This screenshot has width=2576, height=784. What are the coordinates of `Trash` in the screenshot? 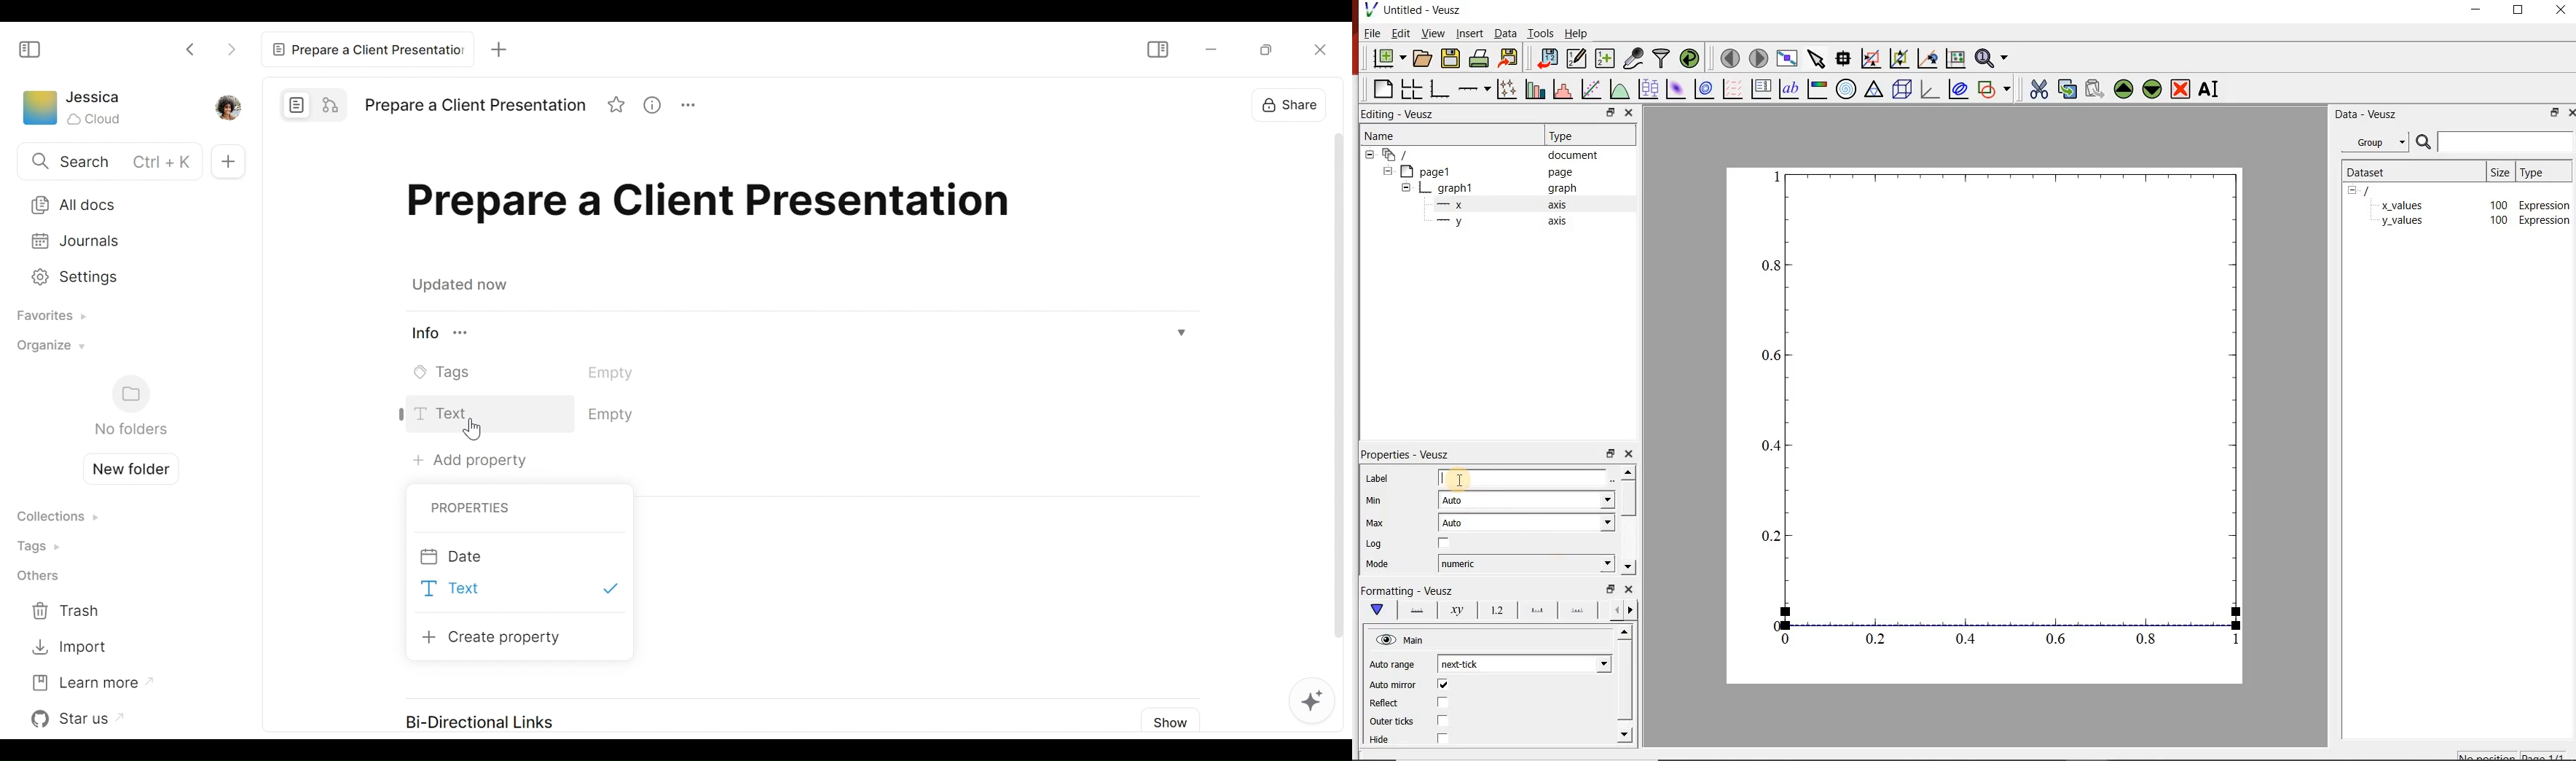 It's located at (69, 612).